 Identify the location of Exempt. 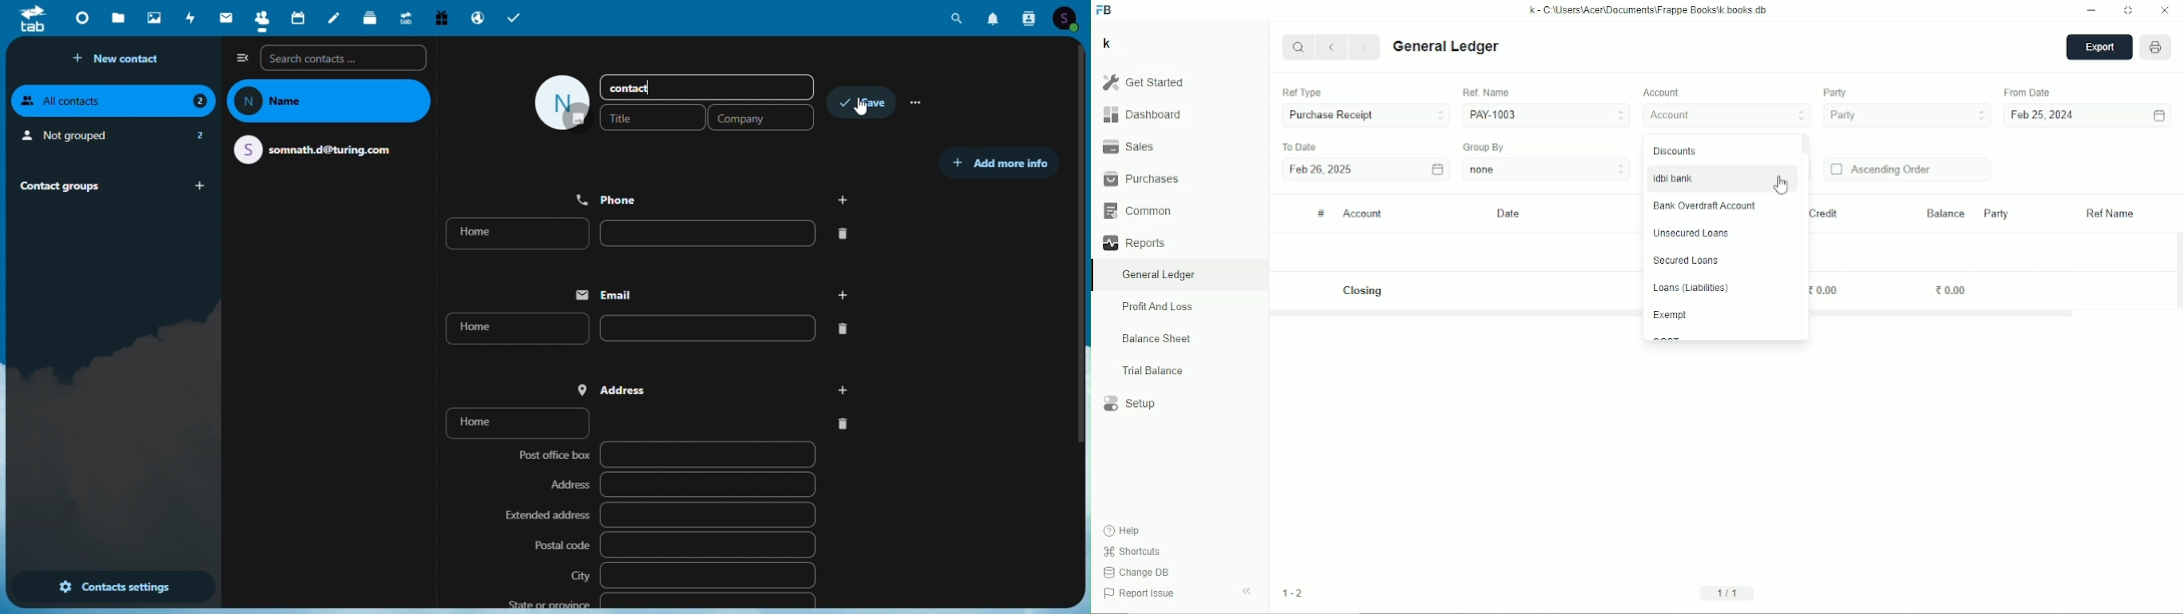
(1669, 315).